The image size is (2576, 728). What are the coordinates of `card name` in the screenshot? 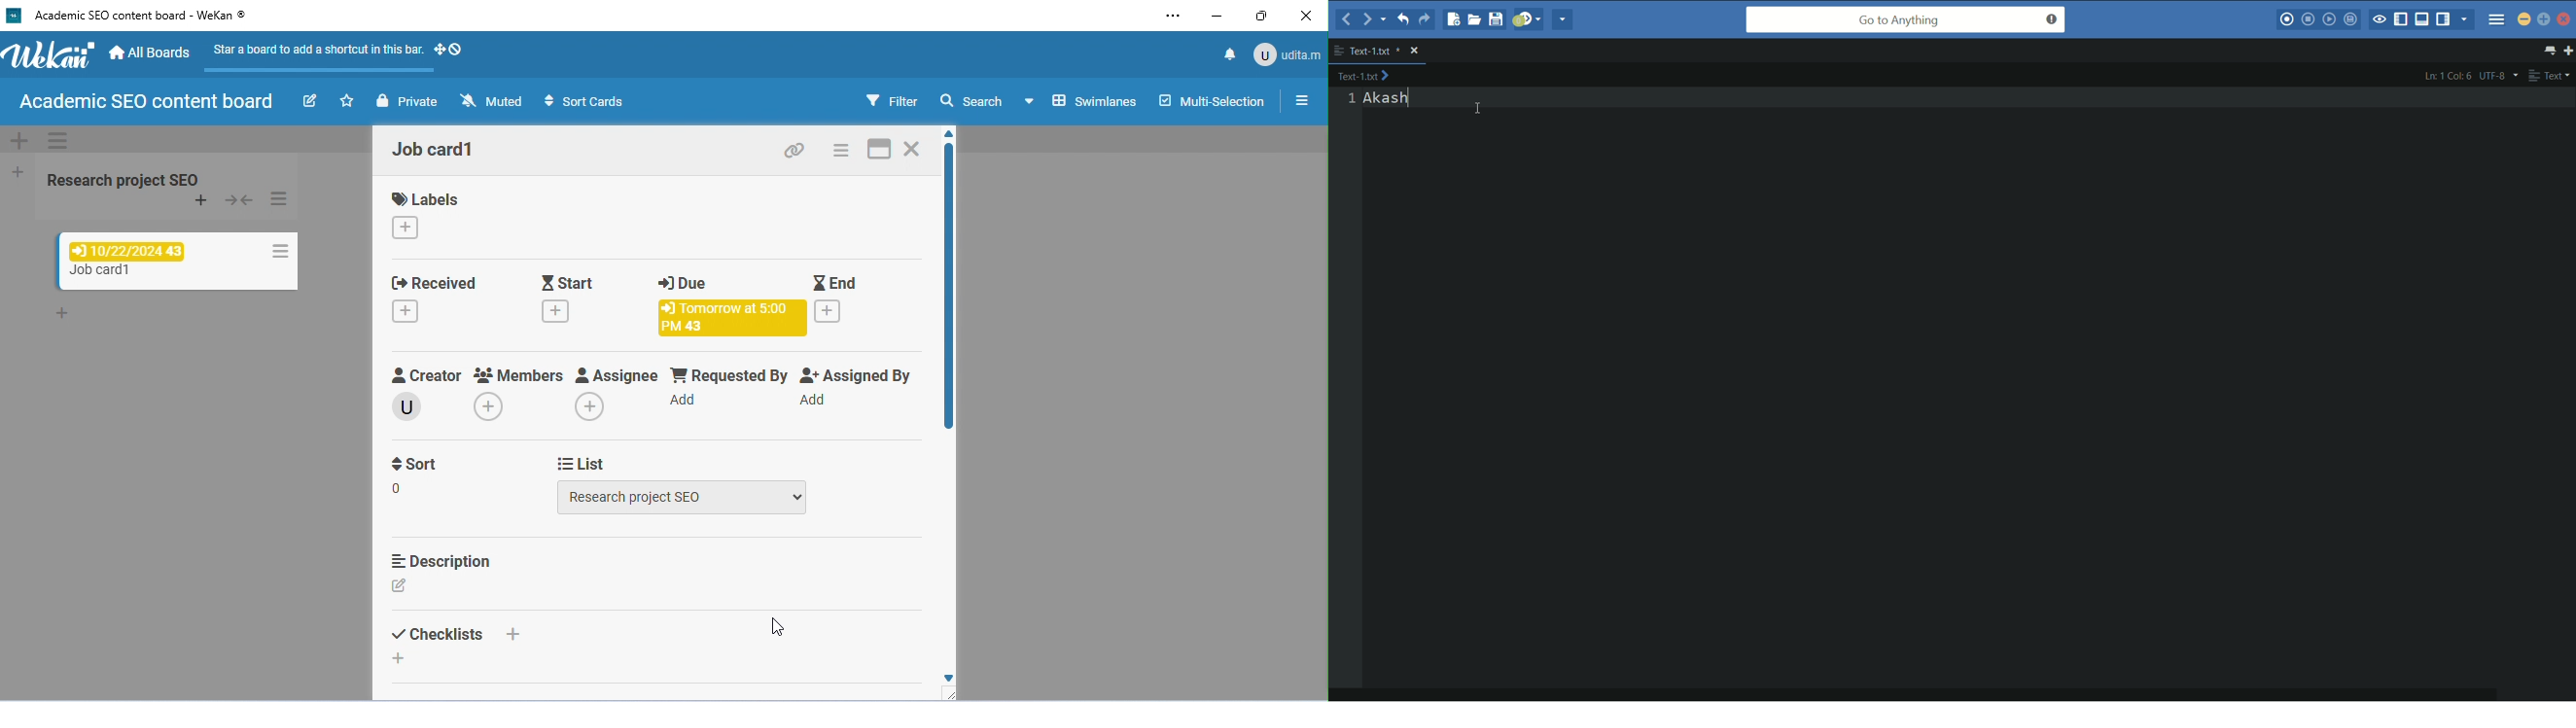 It's located at (437, 150).